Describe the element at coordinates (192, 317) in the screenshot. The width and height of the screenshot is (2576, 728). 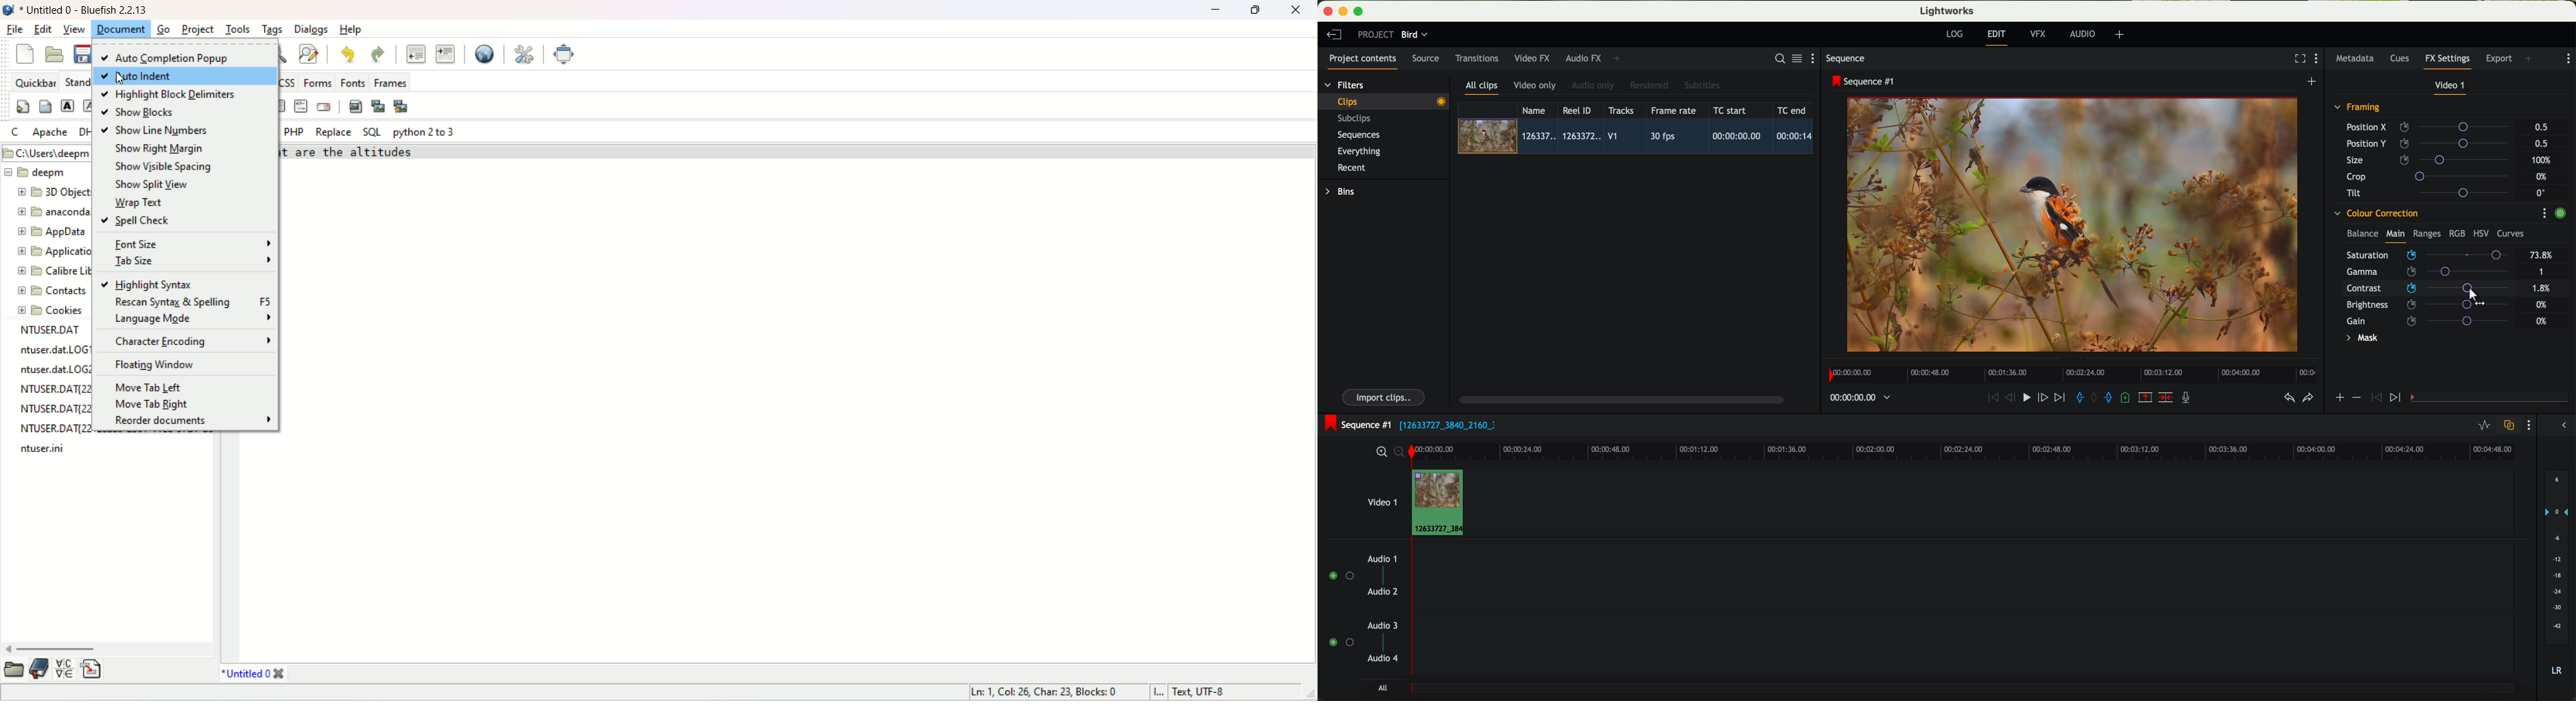
I see `language mode` at that location.